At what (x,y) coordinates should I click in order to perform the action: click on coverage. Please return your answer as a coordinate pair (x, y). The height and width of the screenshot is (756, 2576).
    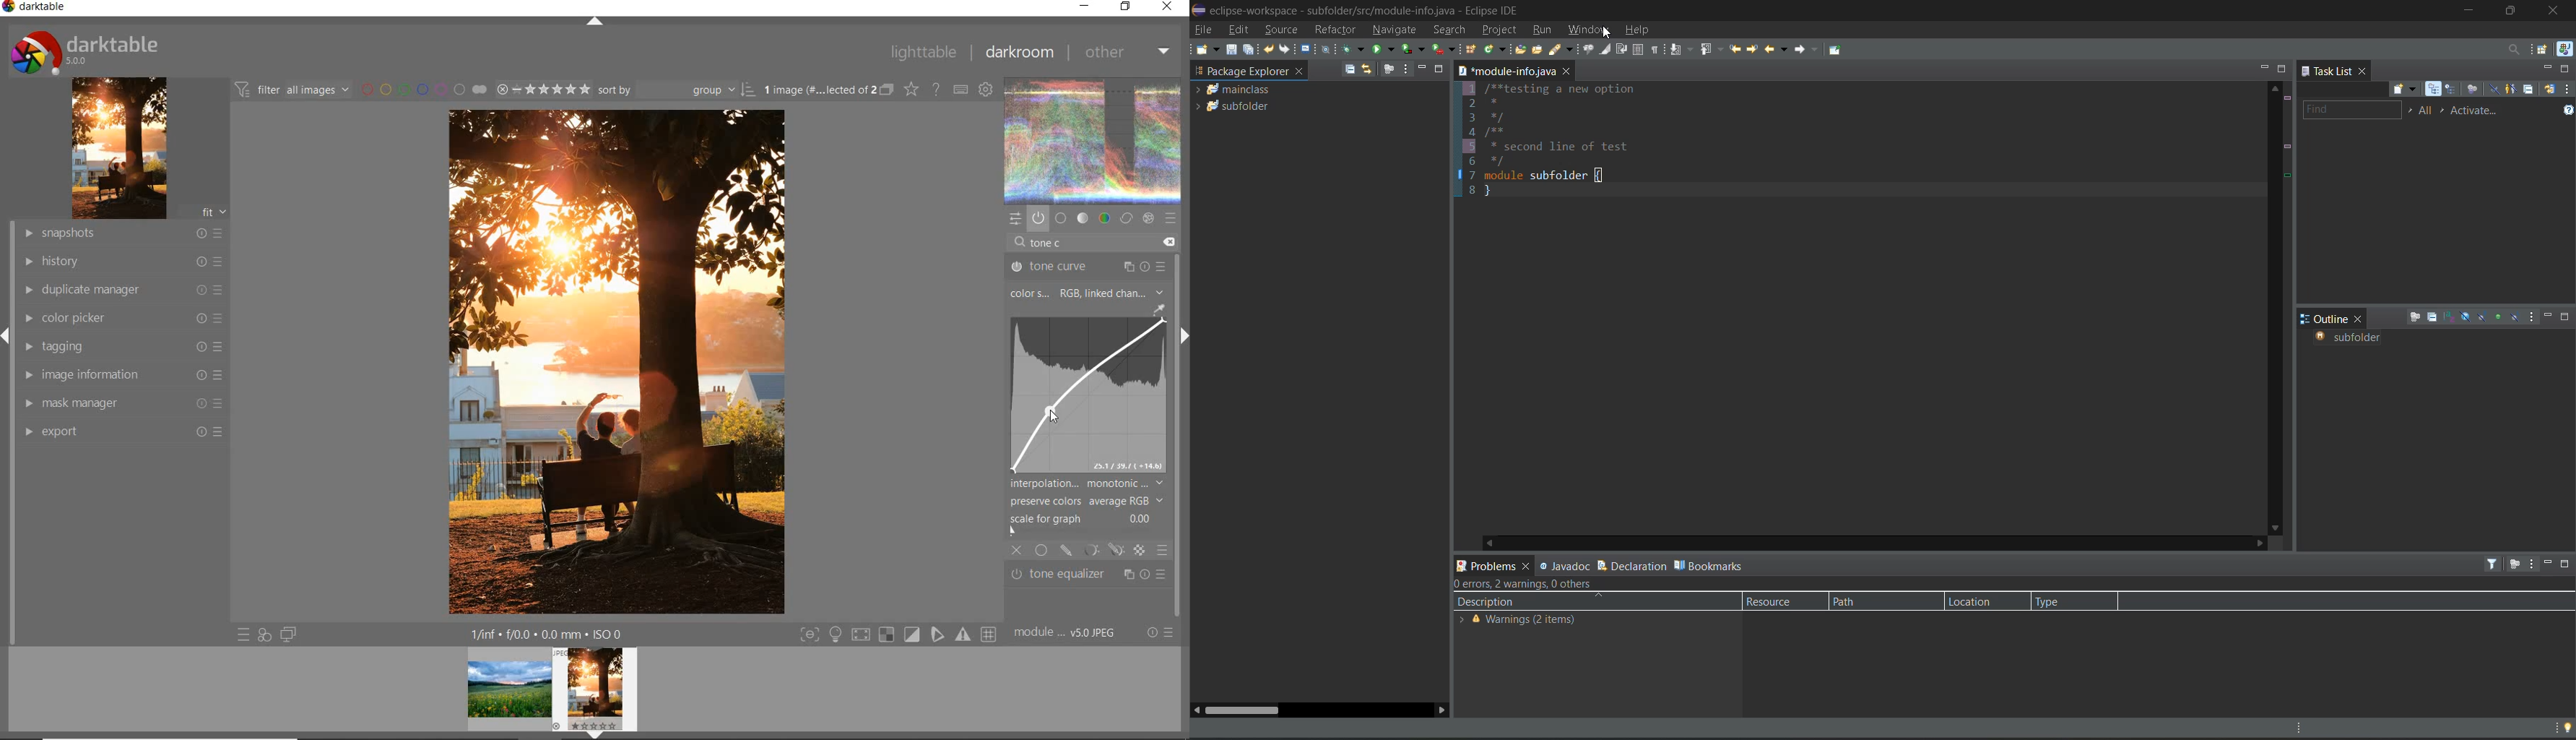
    Looking at the image, I should click on (1415, 48).